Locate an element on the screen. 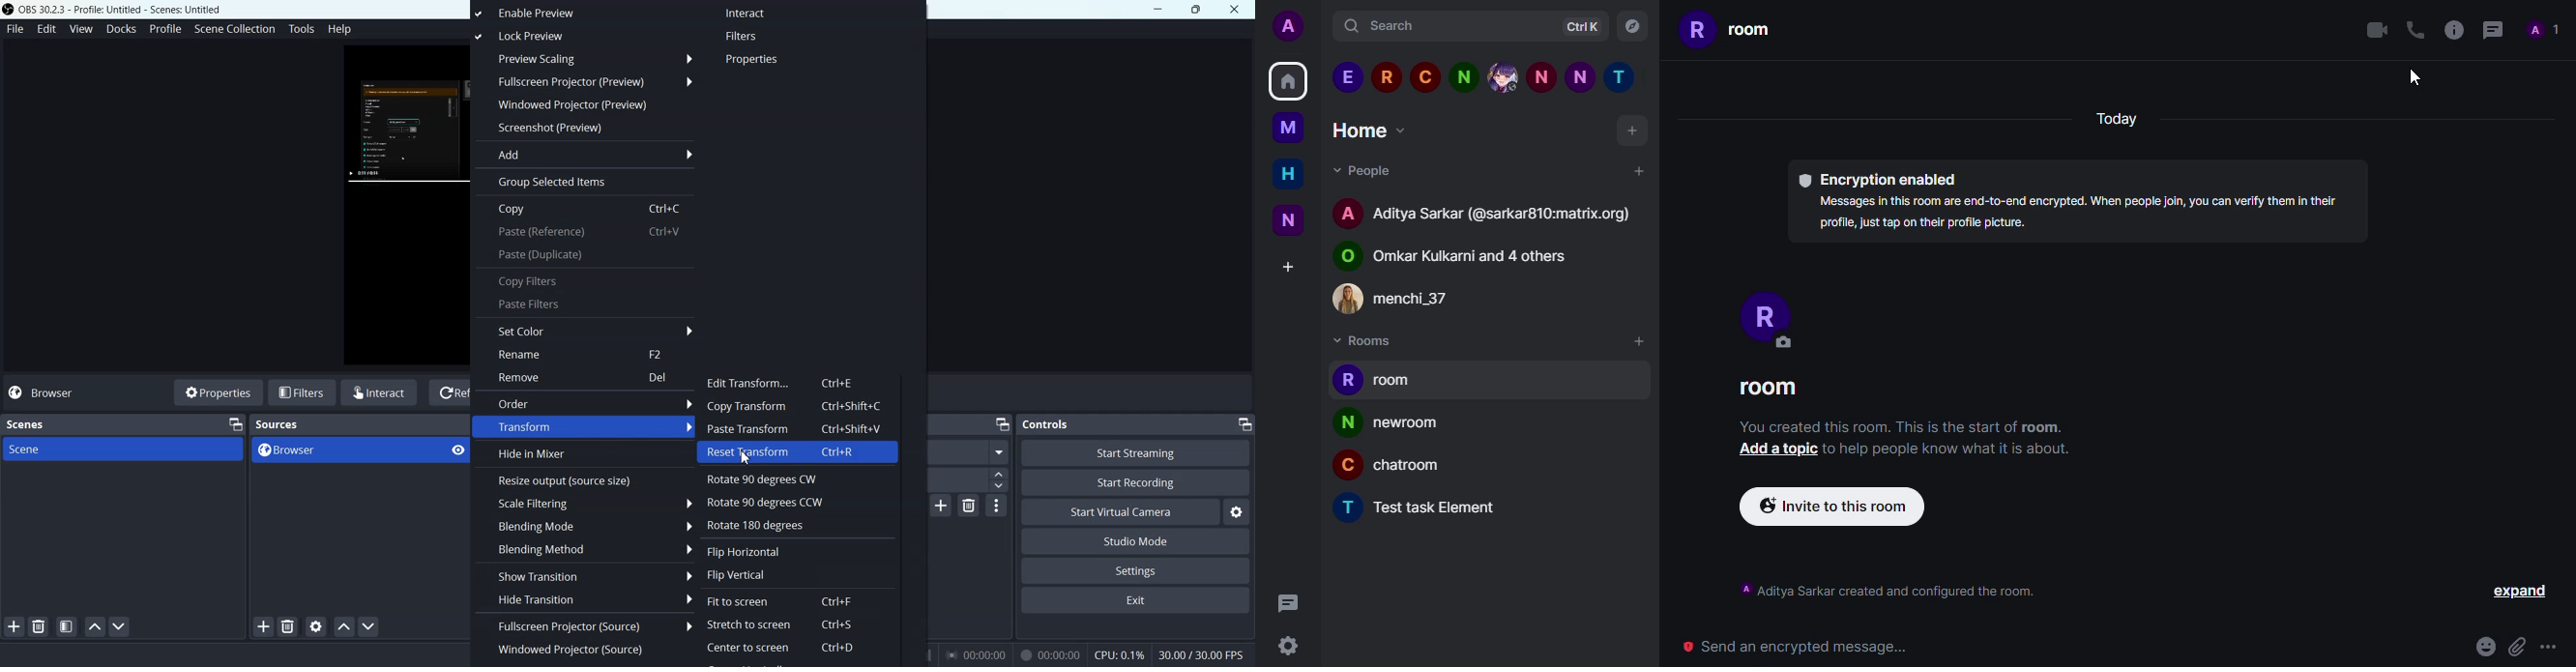 This screenshot has width=2576, height=672. New is located at coordinates (1288, 221).